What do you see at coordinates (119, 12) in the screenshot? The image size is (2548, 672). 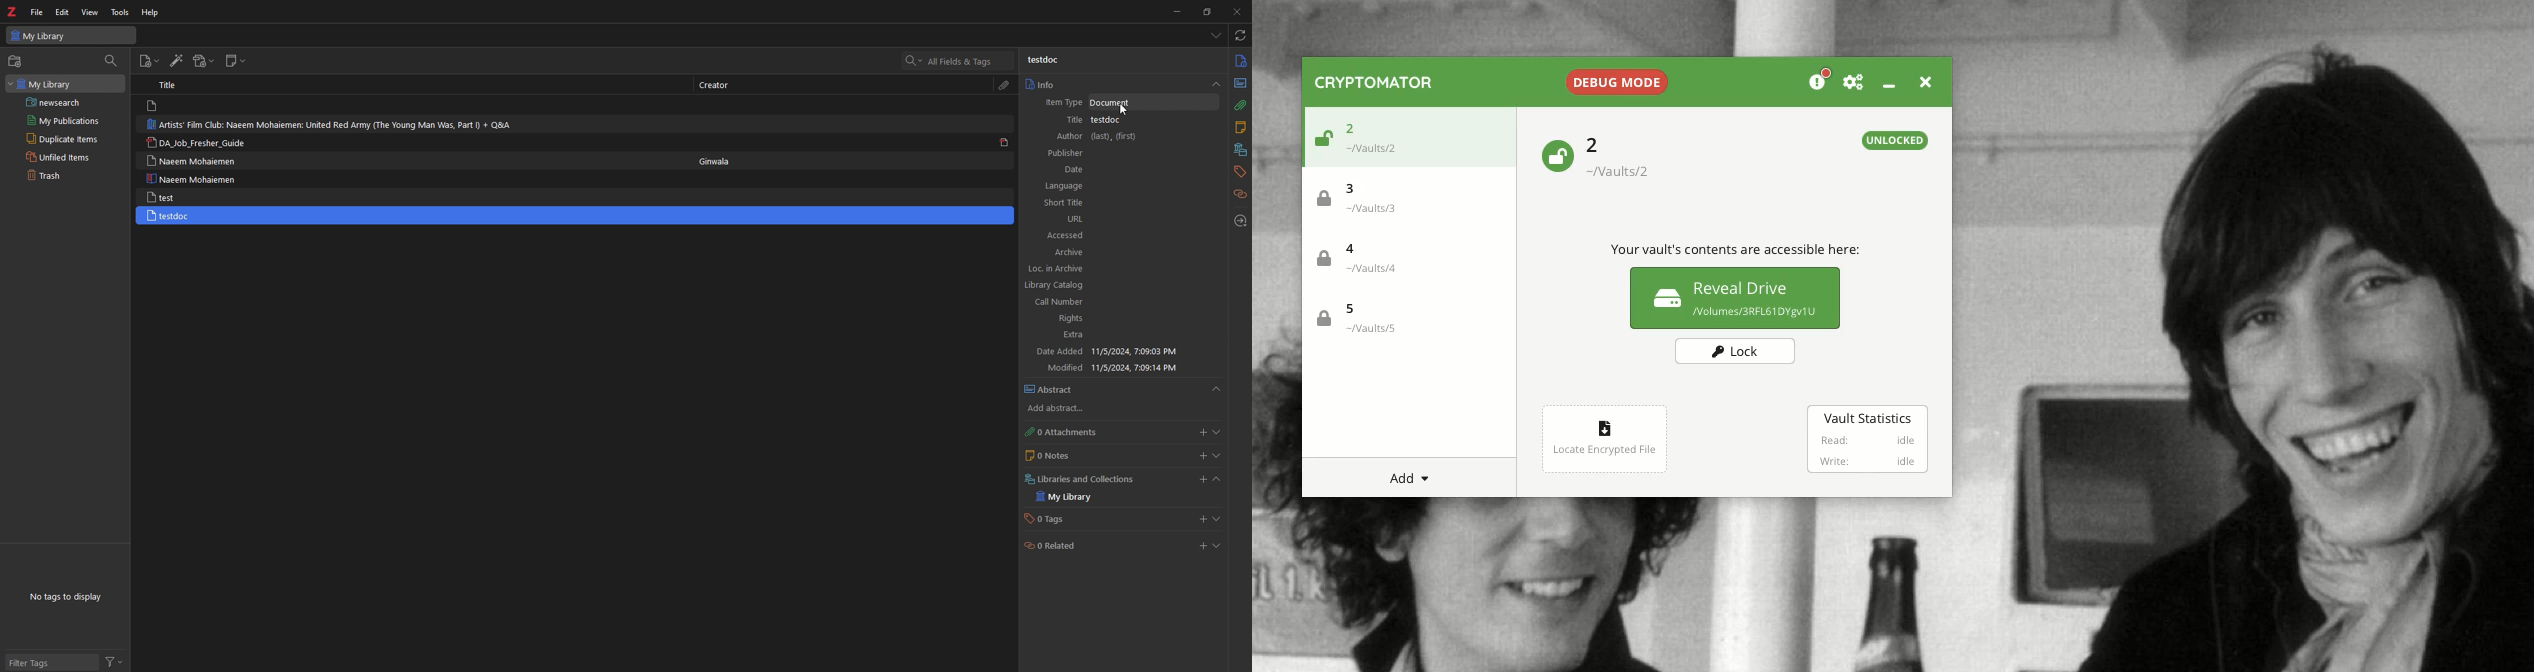 I see `tools` at bounding box center [119, 12].